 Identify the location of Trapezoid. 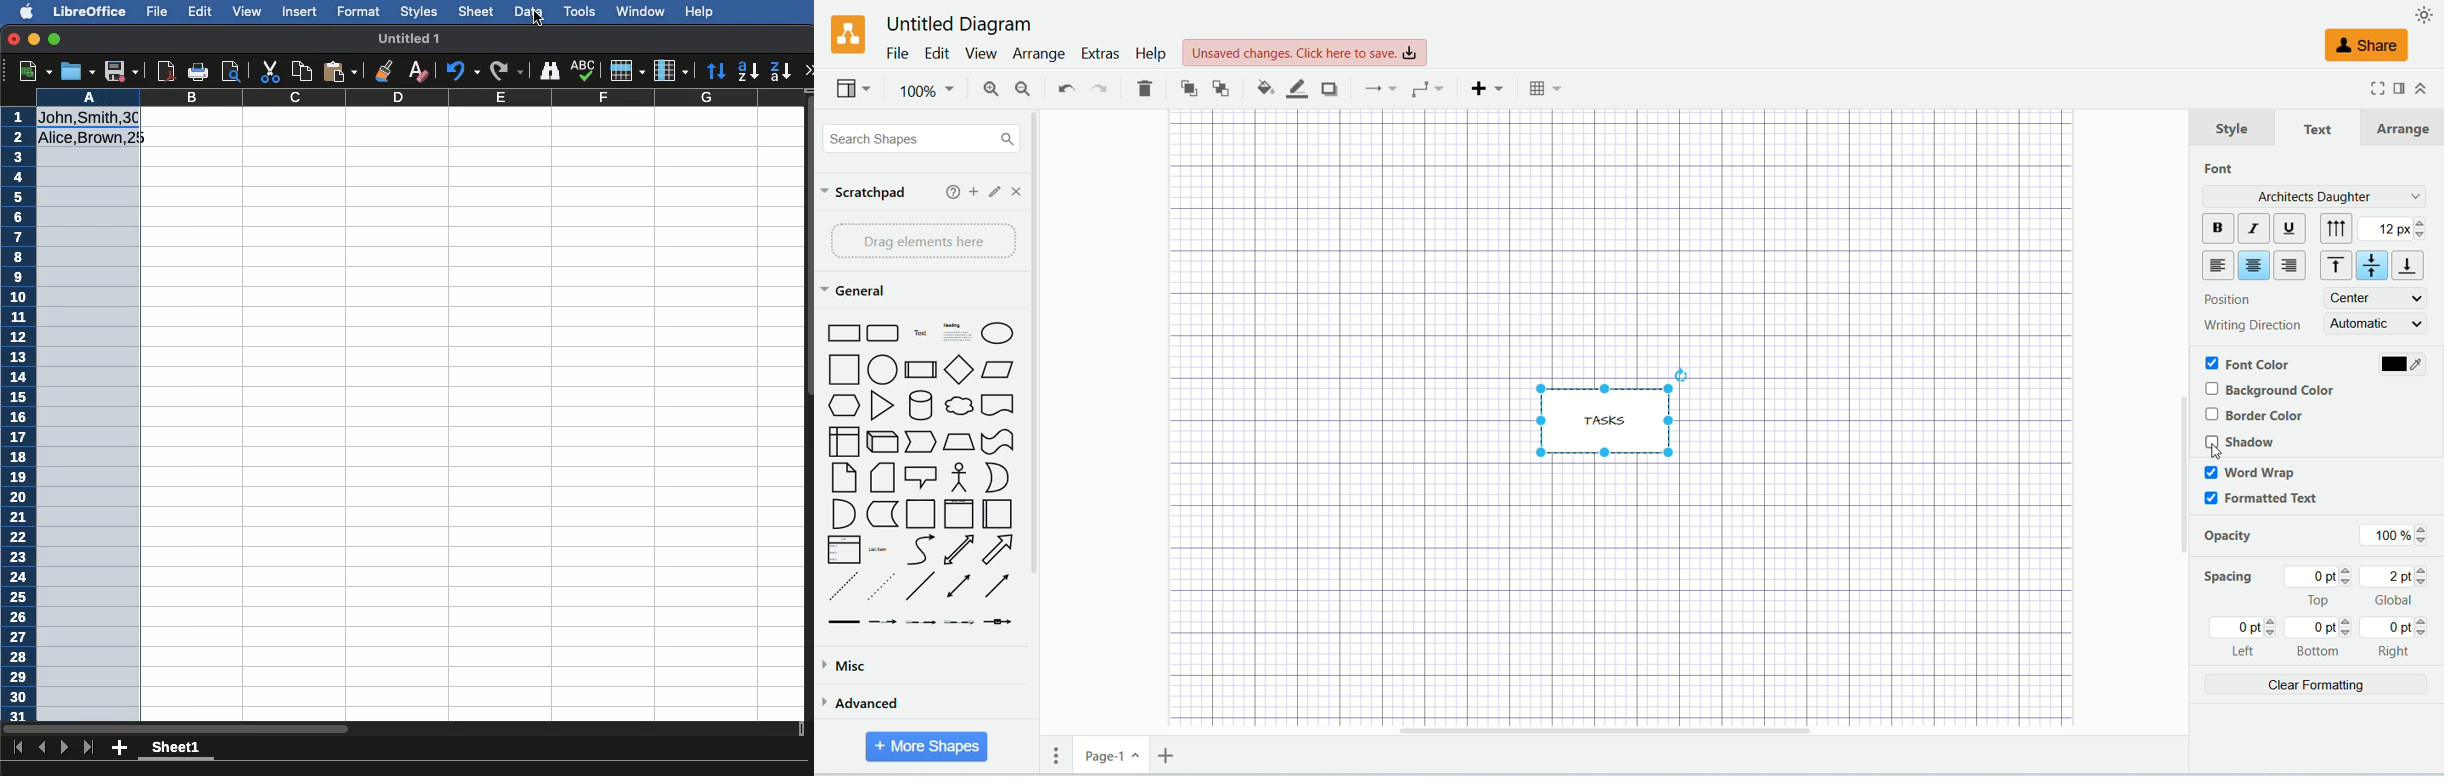
(958, 442).